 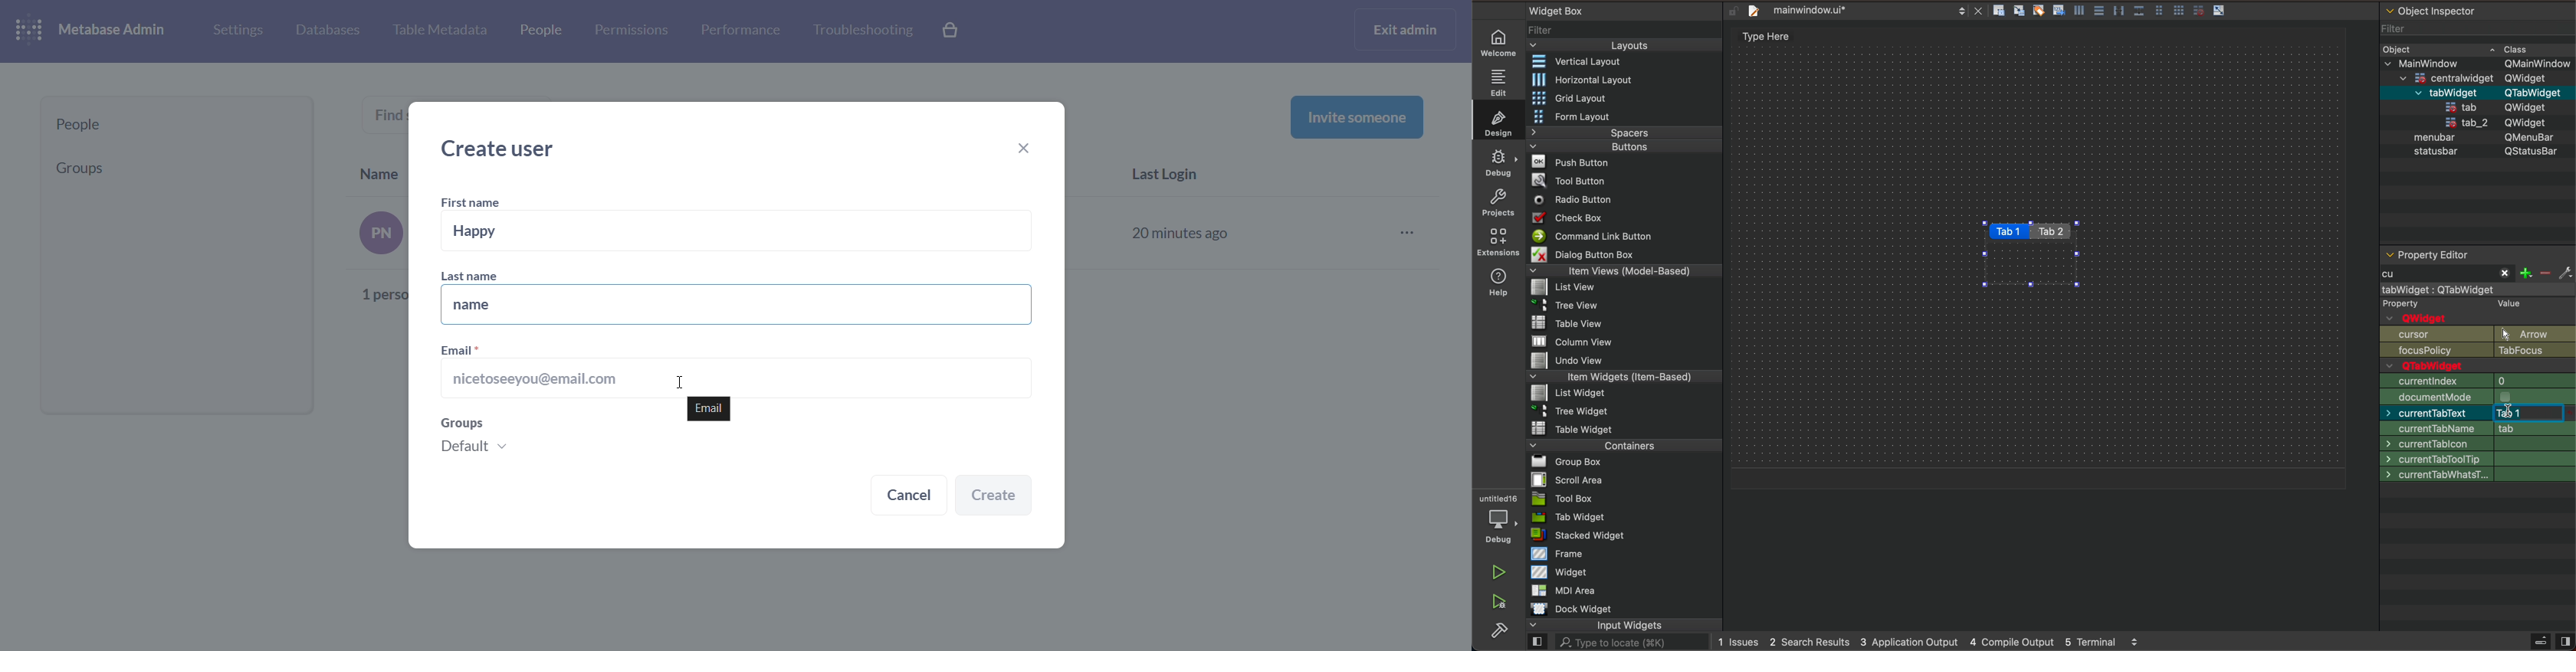 What do you see at coordinates (2452, 275) in the screenshot?
I see `start typing` at bounding box center [2452, 275].